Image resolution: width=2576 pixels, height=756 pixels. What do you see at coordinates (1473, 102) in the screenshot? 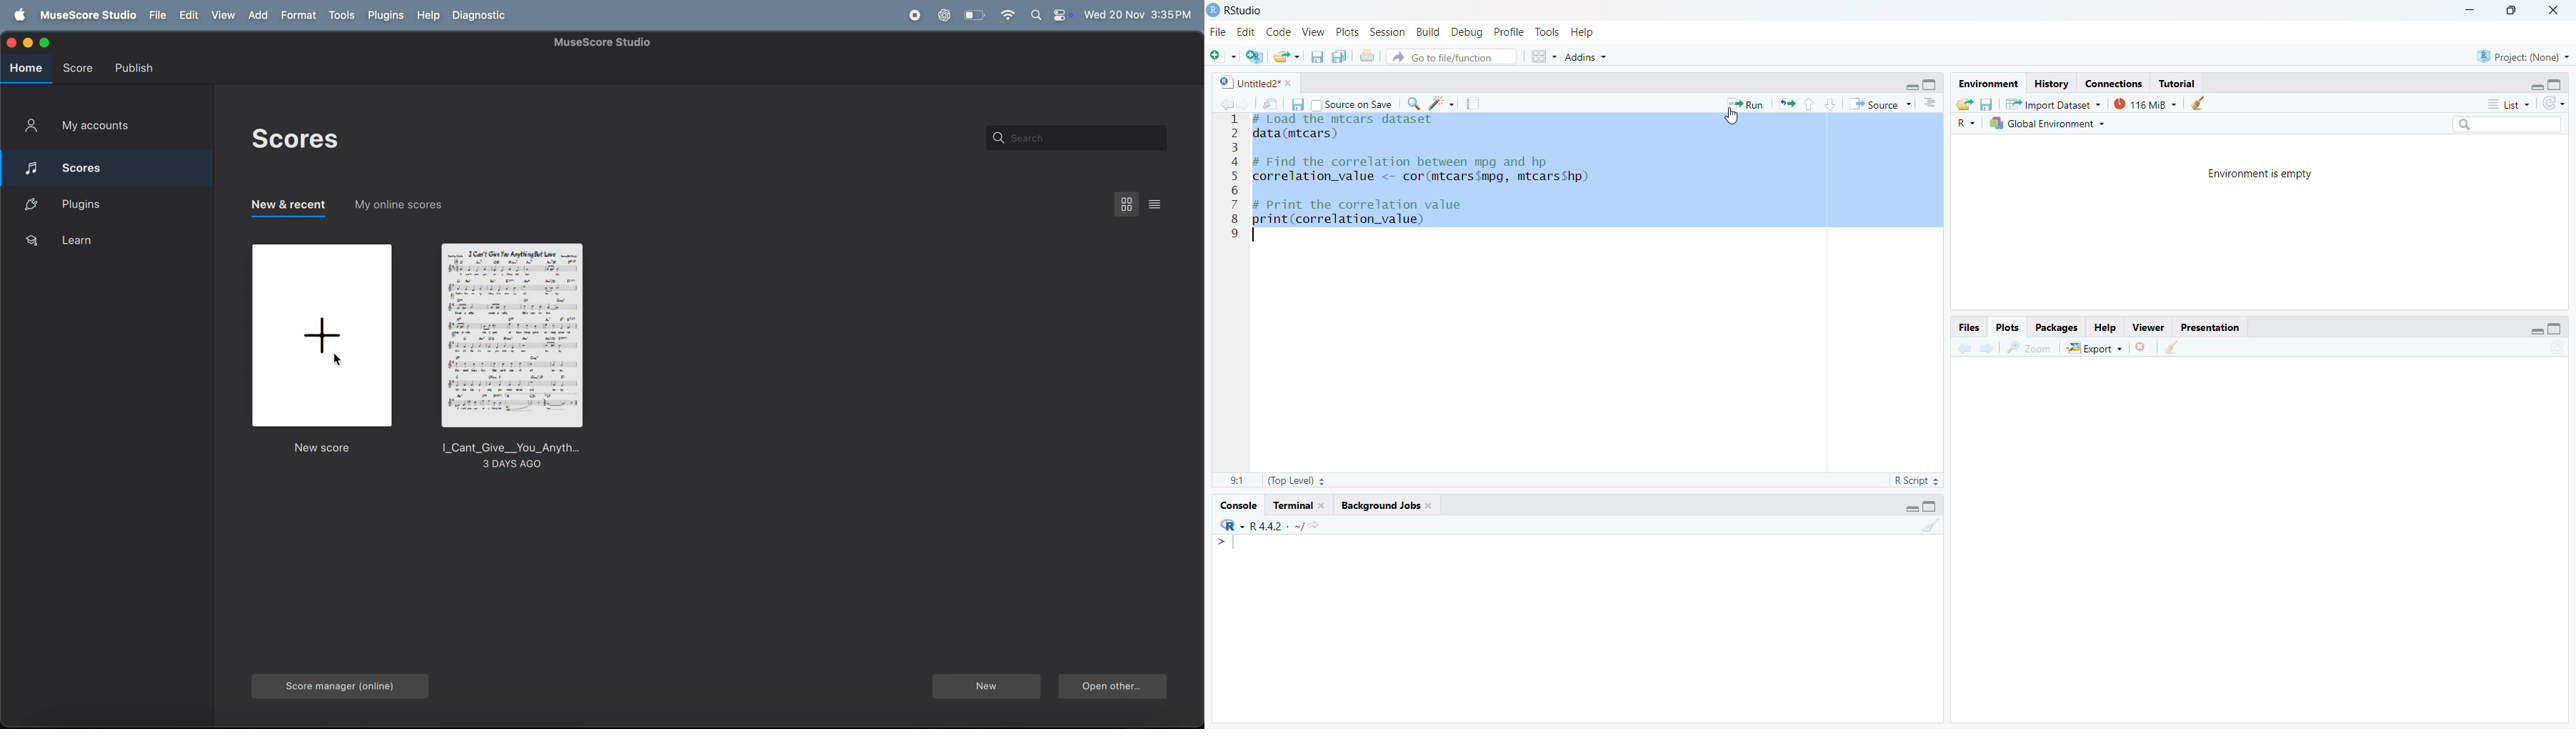
I see `Compile Report (Ctrl + Shift + K)` at bounding box center [1473, 102].